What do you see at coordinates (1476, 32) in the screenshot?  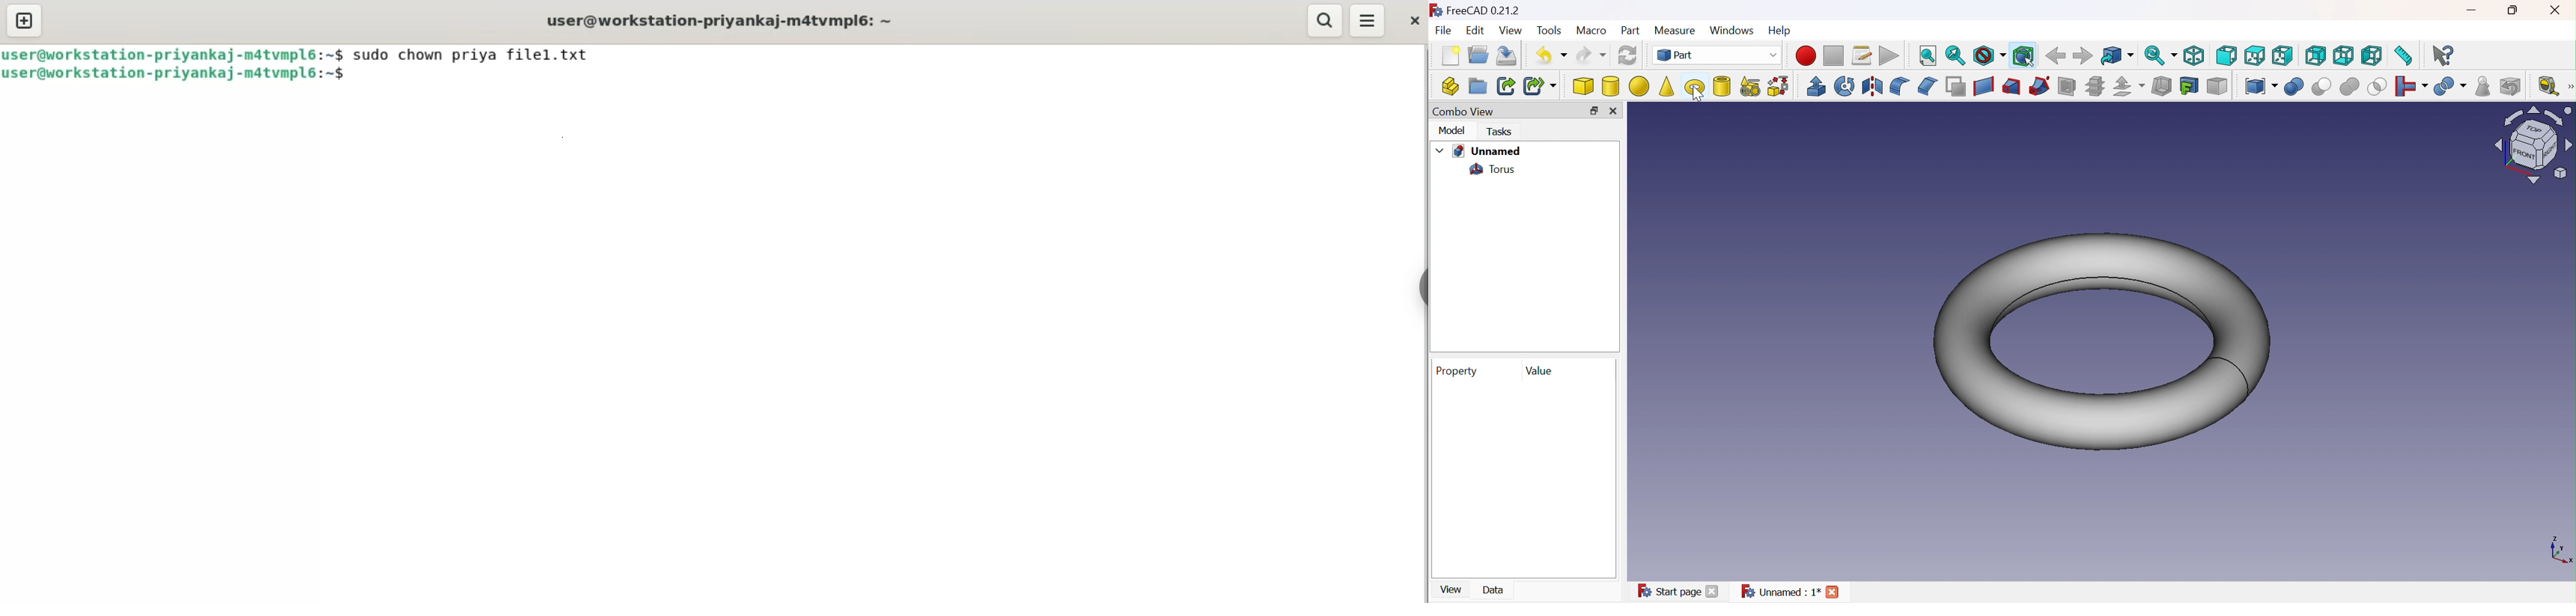 I see `Edit` at bounding box center [1476, 32].